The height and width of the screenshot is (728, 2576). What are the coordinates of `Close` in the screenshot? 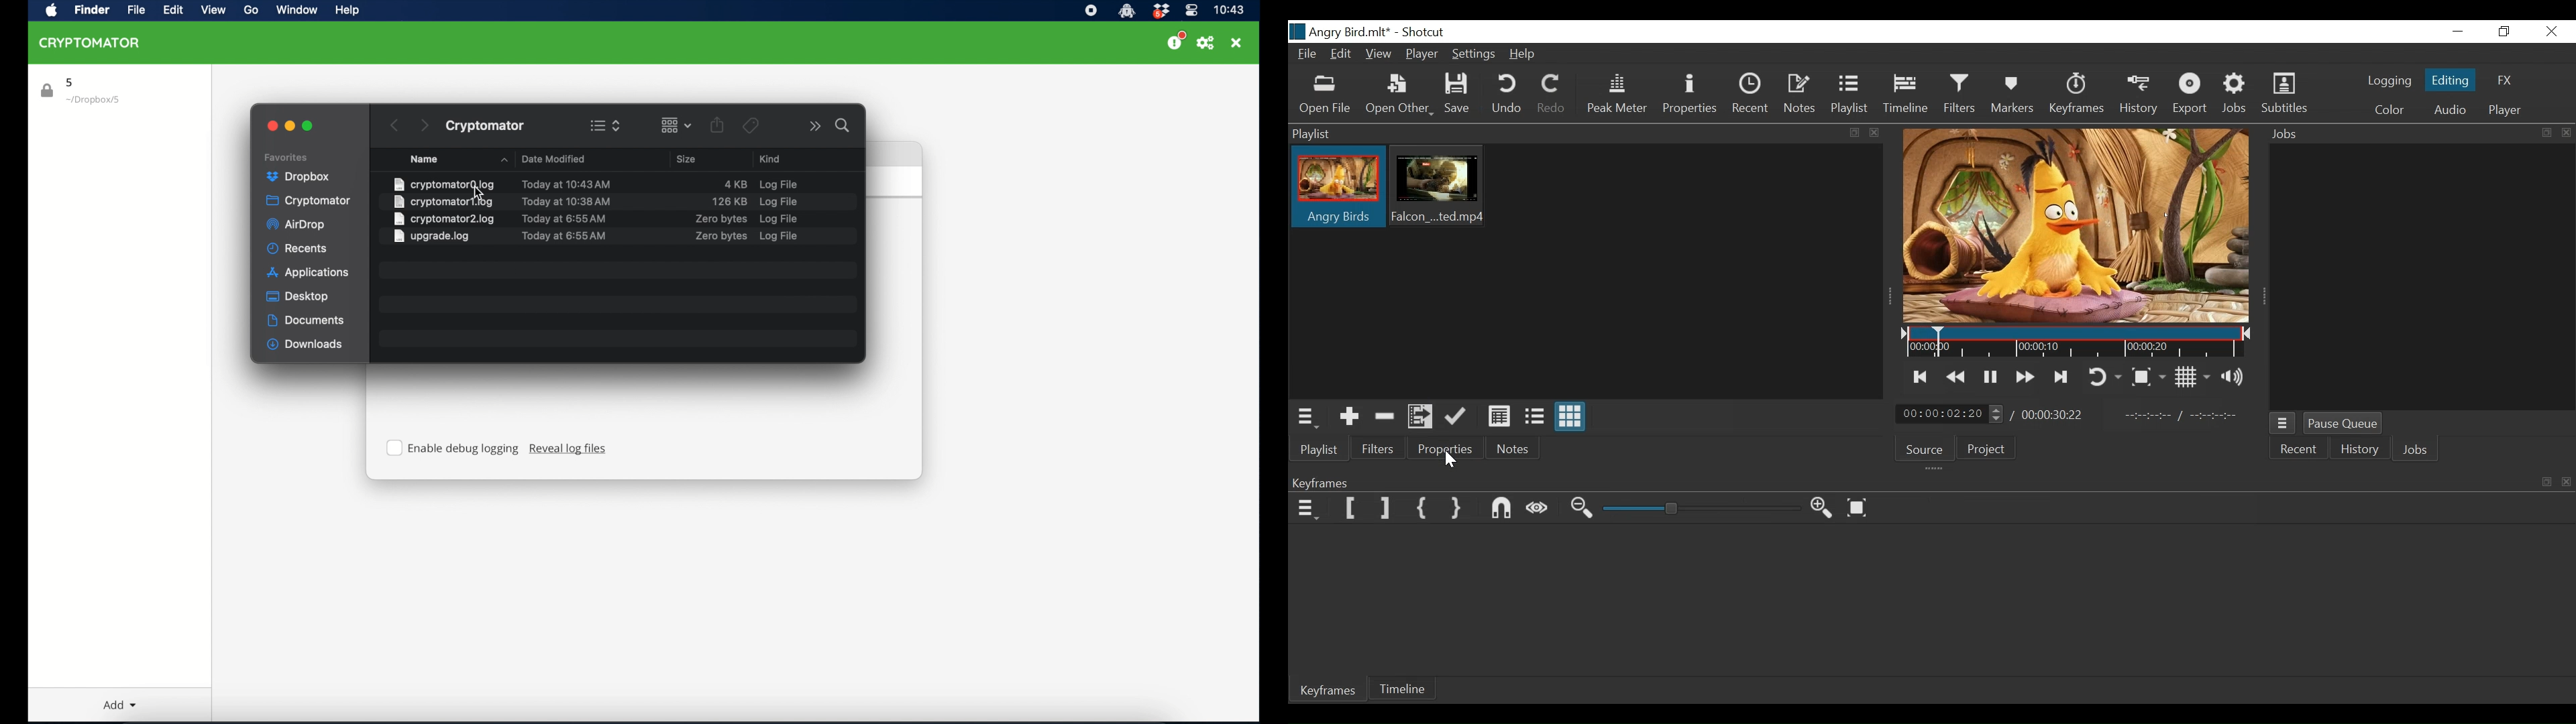 It's located at (2549, 32).